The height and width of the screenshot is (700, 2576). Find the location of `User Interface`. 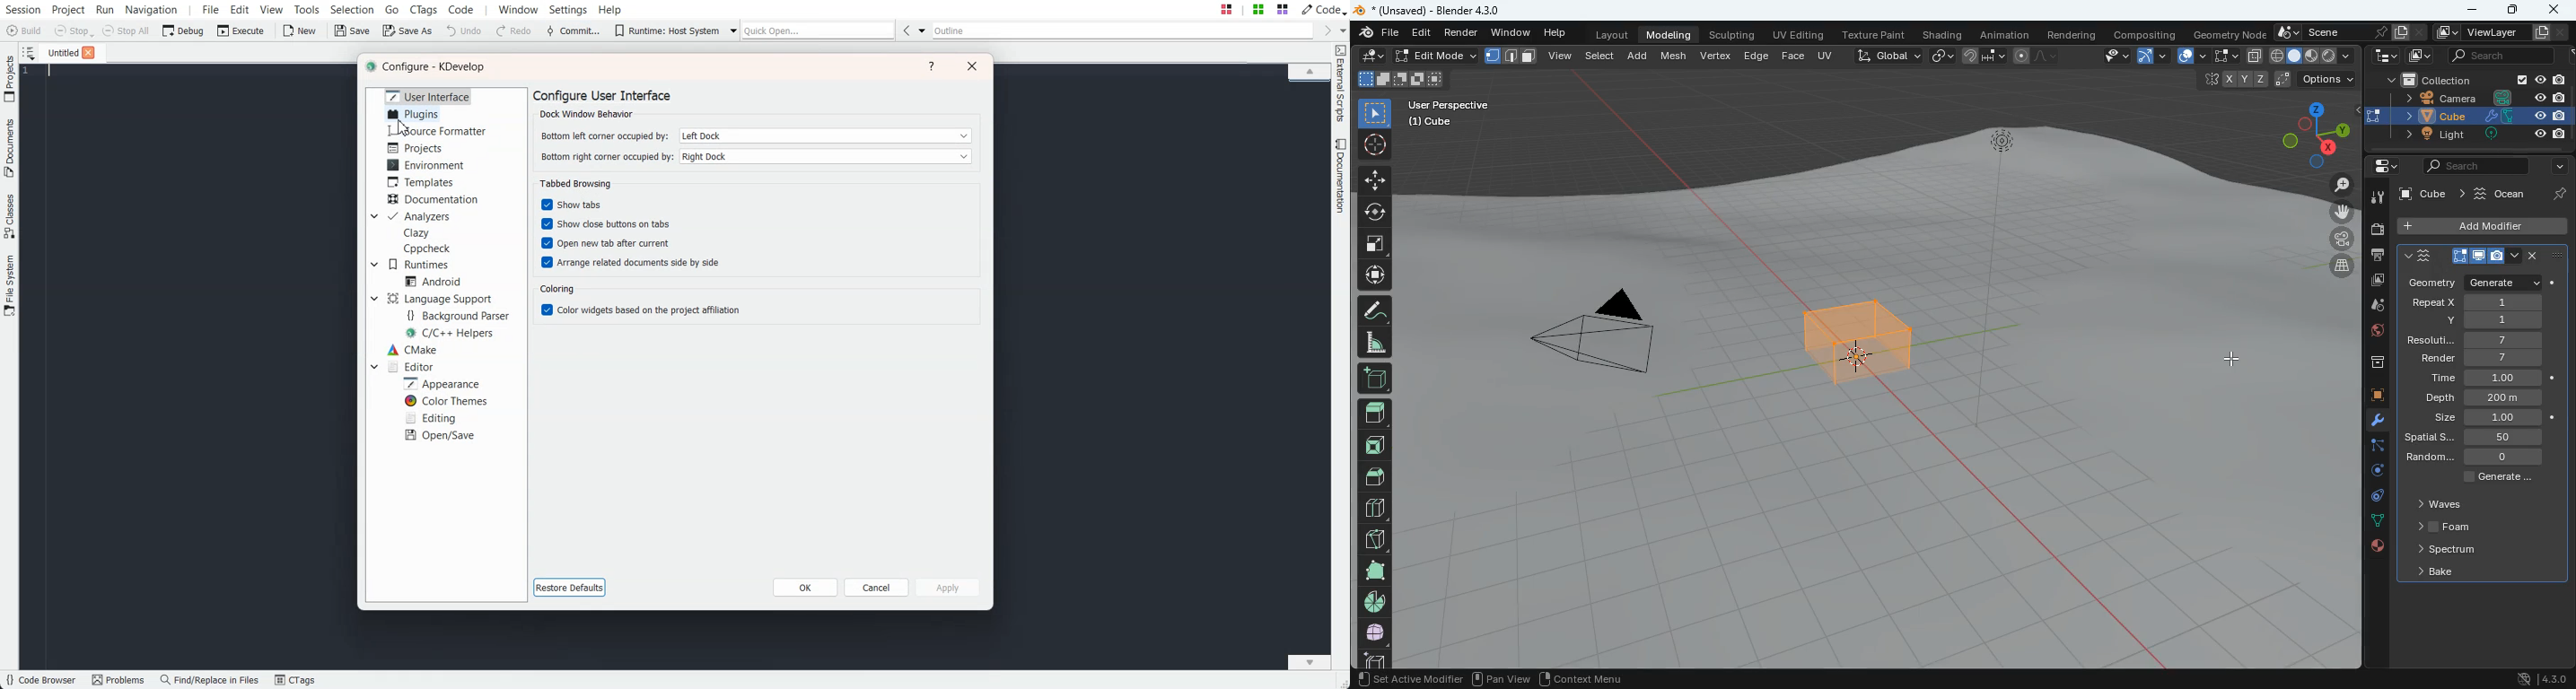

User Interface is located at coordinates (429, 95).